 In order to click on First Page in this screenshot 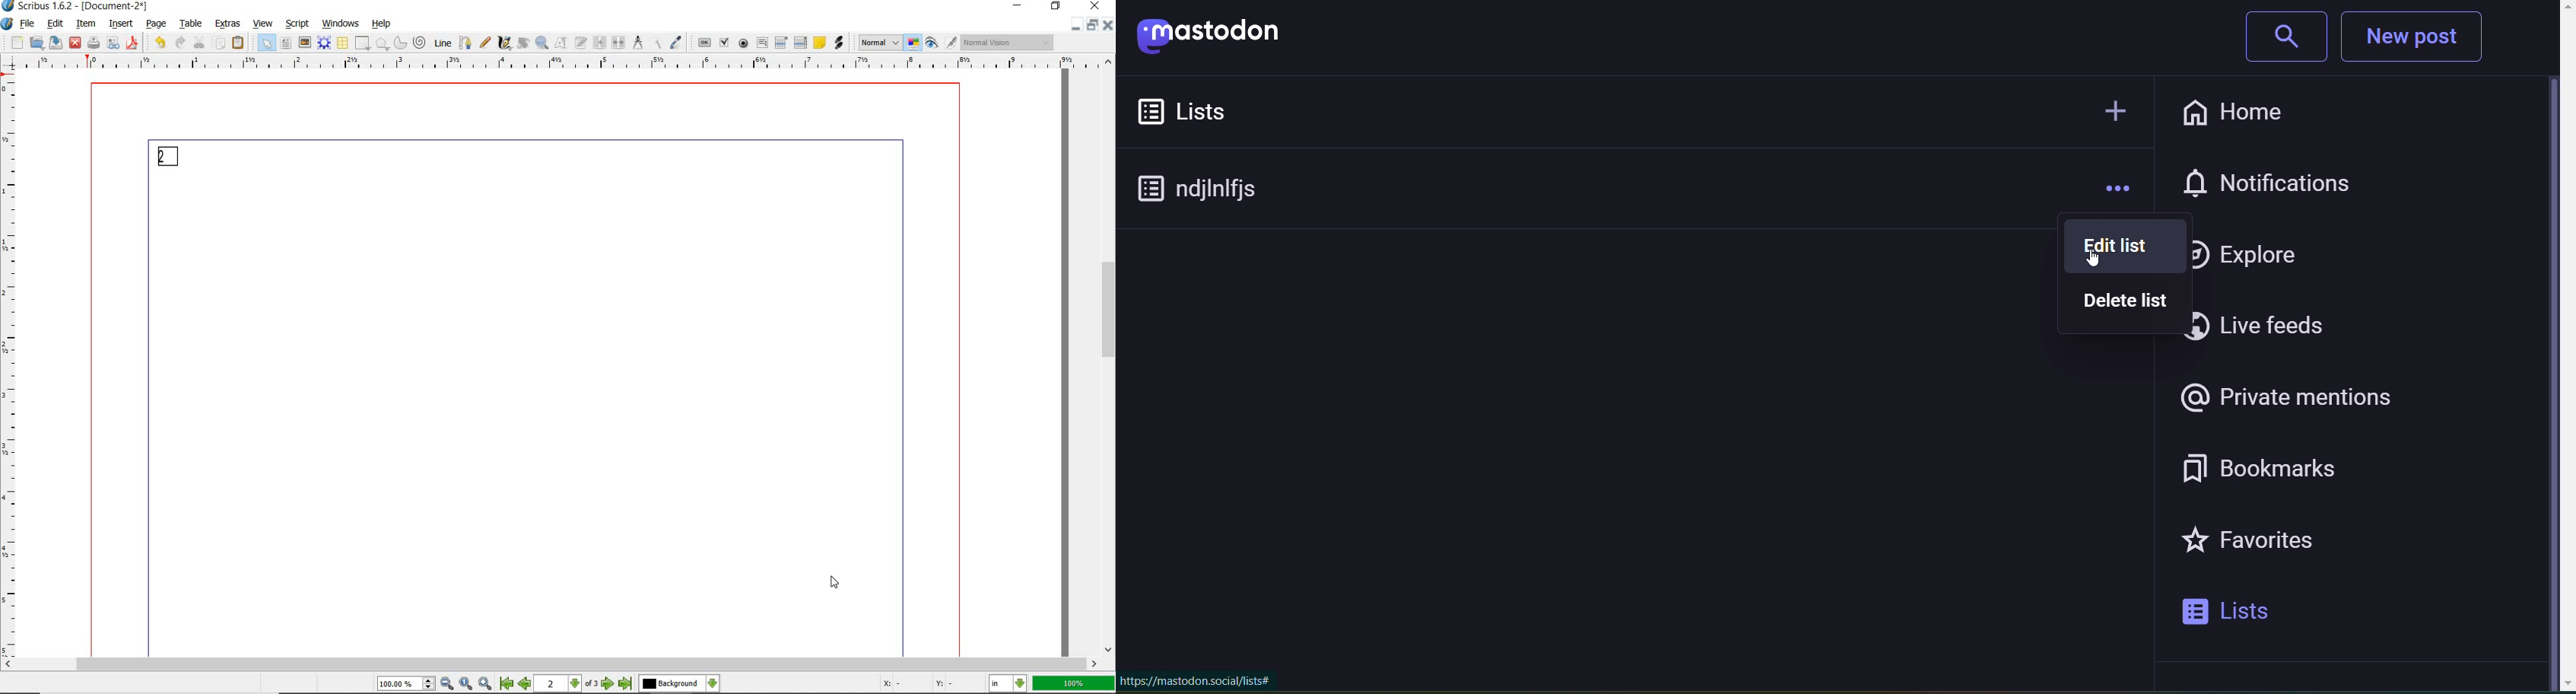, I will do `click(506, 685)`.